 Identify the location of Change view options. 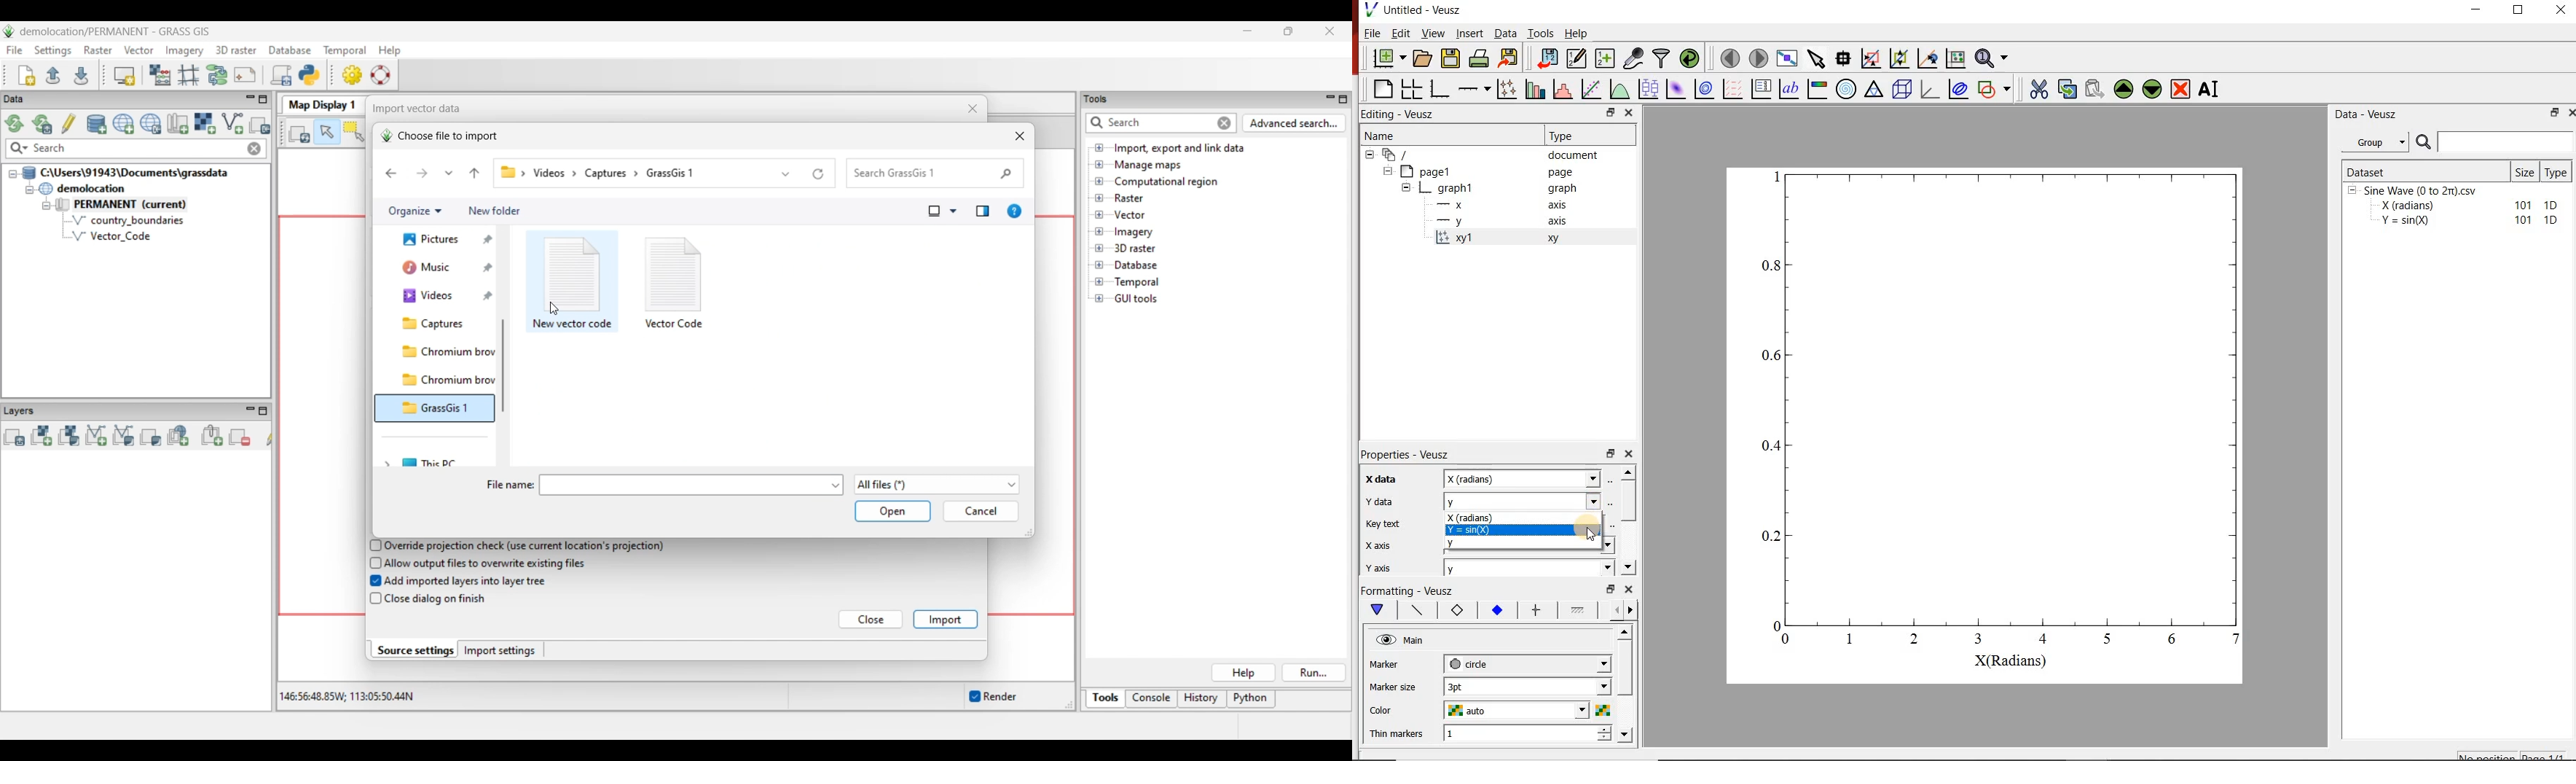
(953, 211).